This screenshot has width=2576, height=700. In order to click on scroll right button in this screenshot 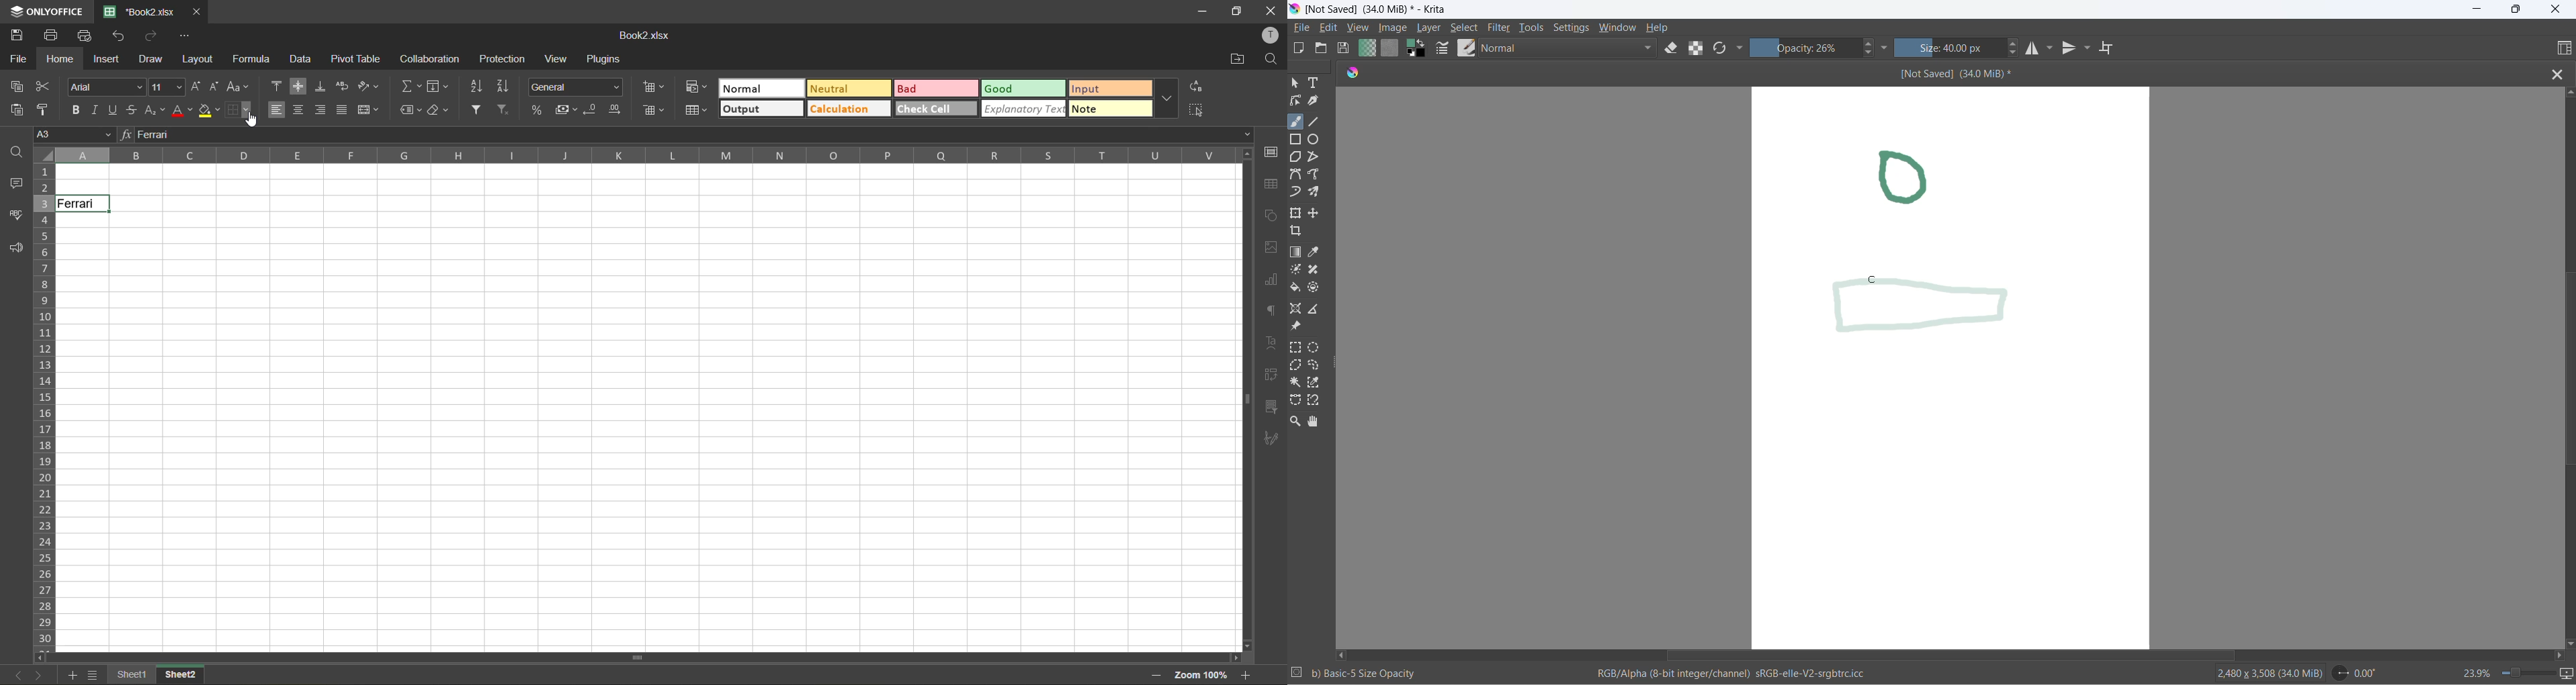, I will do `click(2563, 655)`.